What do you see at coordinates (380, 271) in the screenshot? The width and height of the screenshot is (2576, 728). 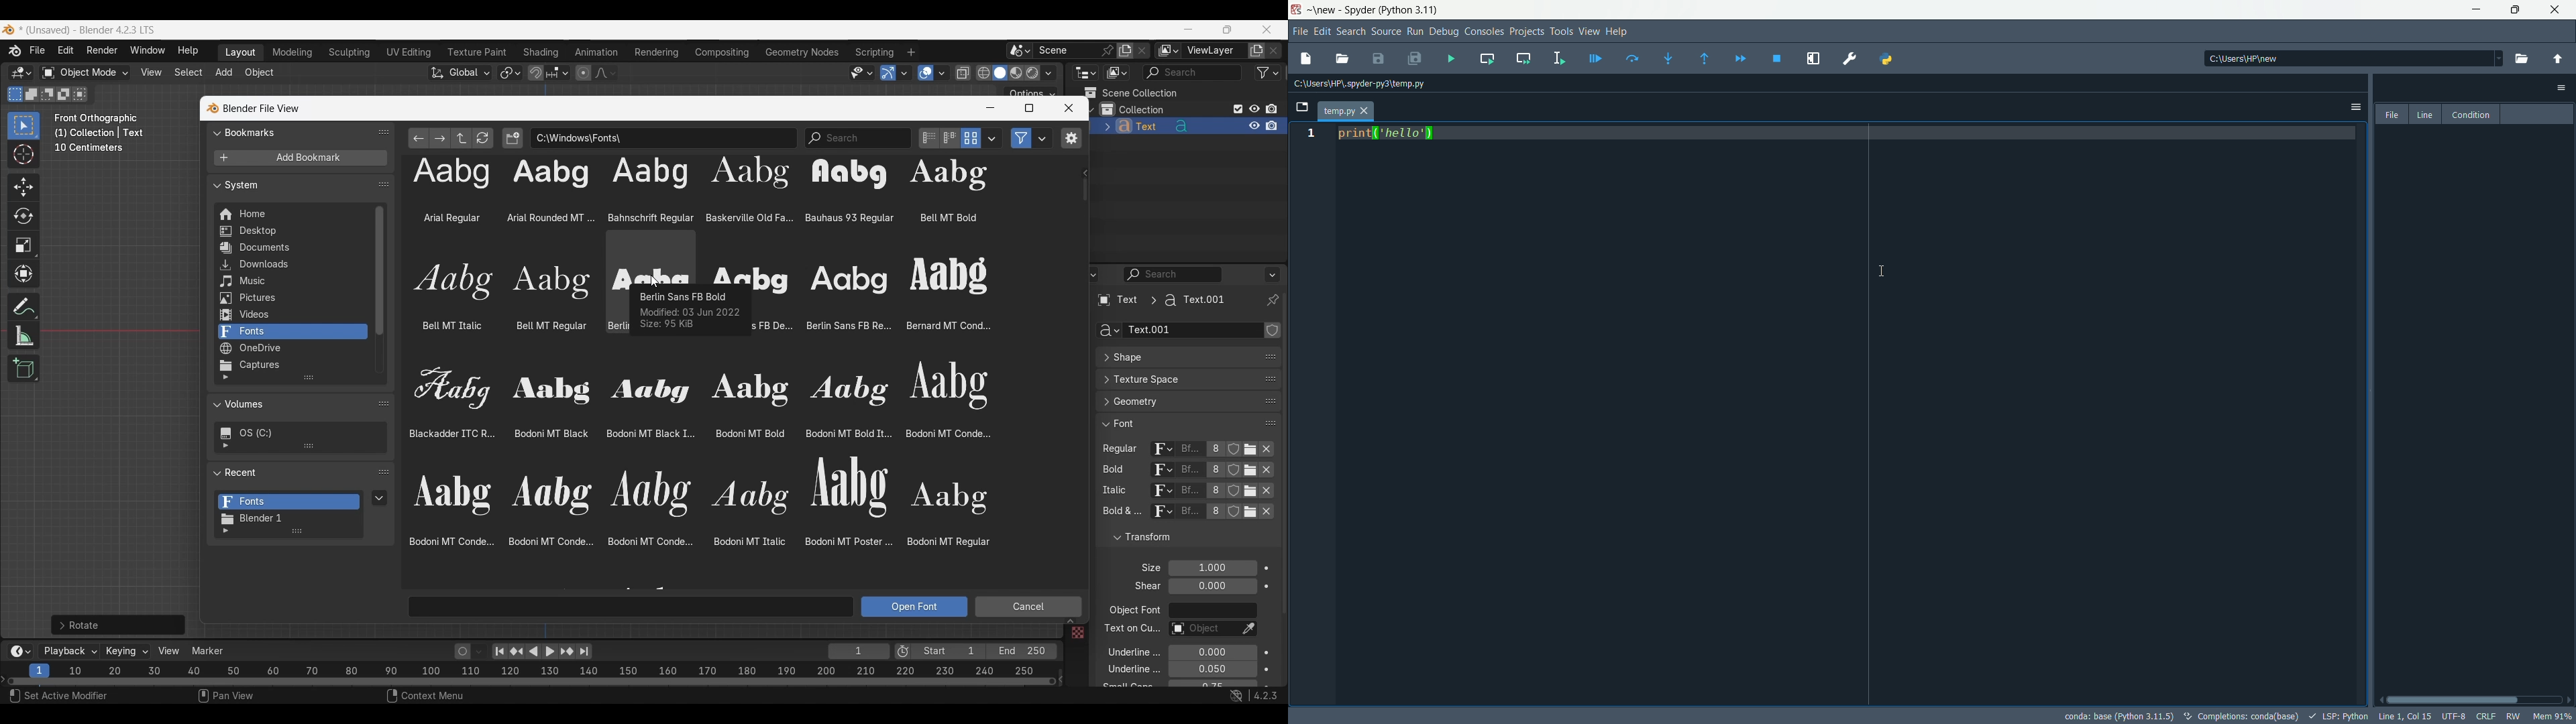 I see `Vertical slide bar` at bounding box center [380, 271].